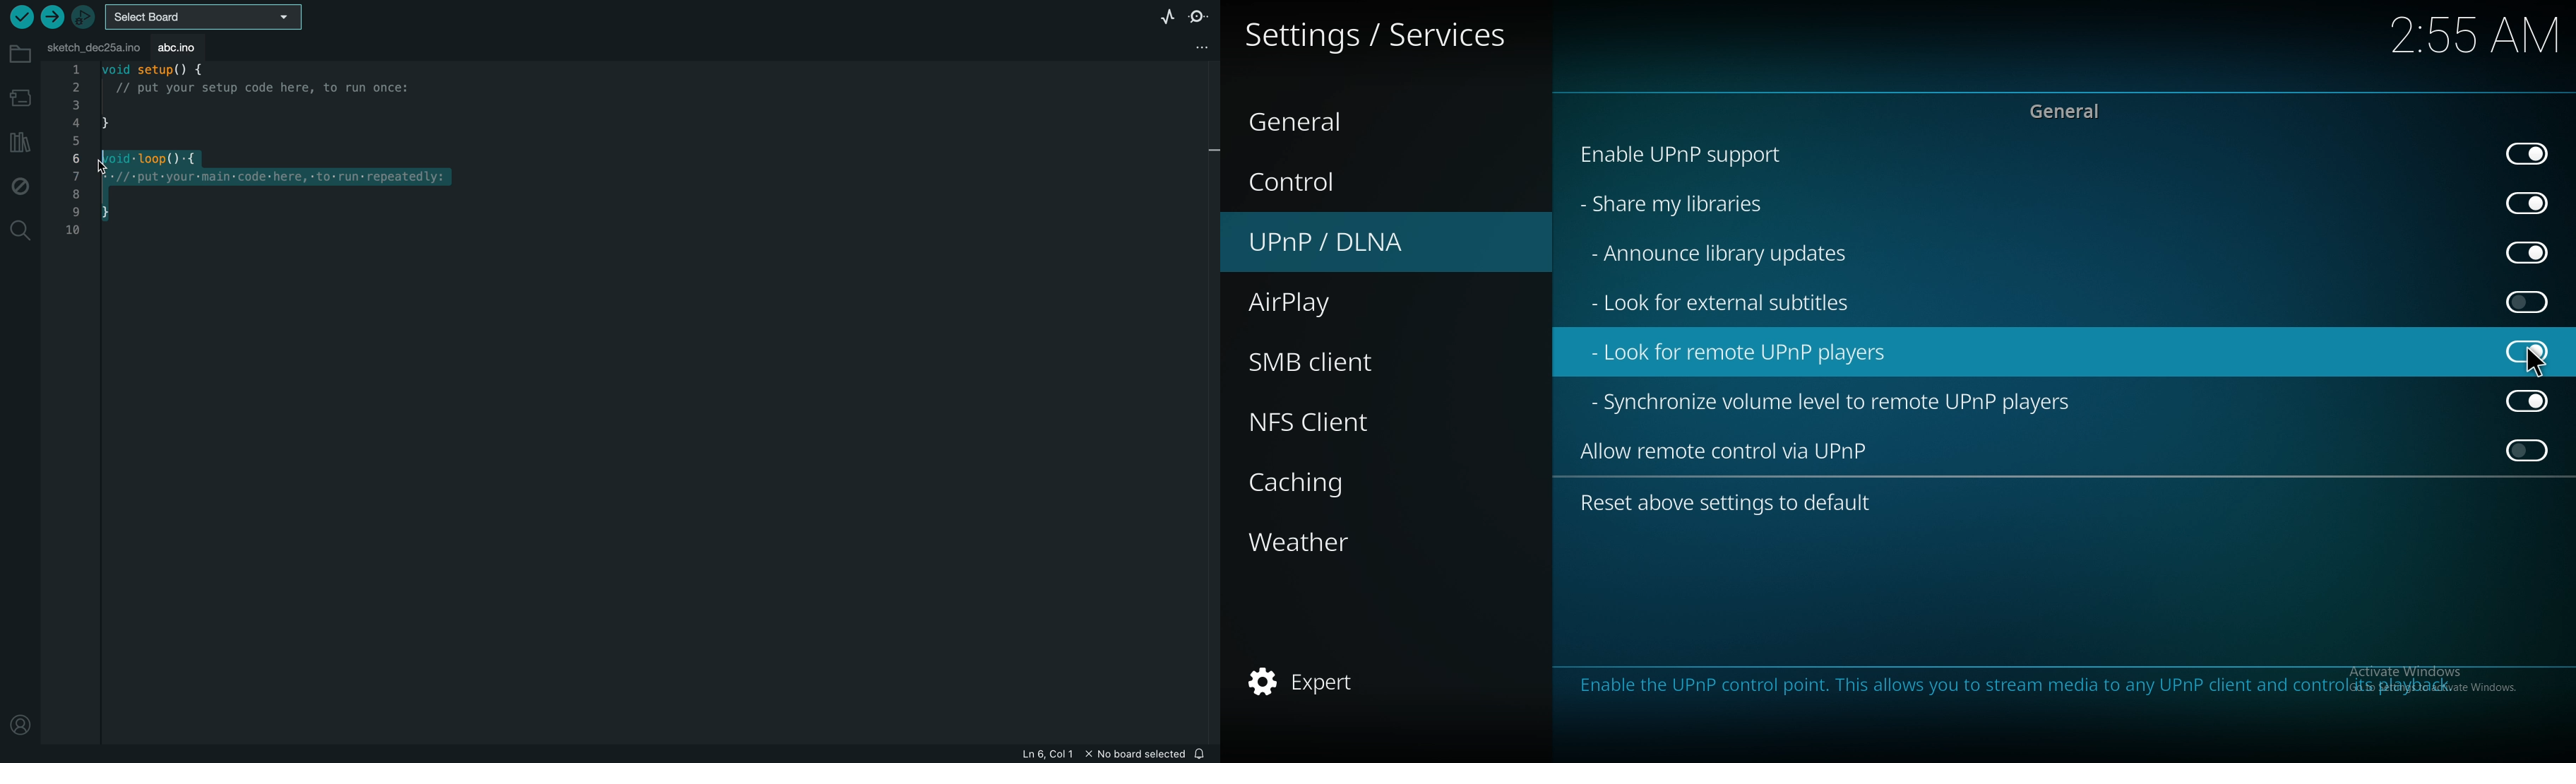  Describe the element at coordinates (1695, 154) in the screenshot. I see `enable upnp support` at that location.